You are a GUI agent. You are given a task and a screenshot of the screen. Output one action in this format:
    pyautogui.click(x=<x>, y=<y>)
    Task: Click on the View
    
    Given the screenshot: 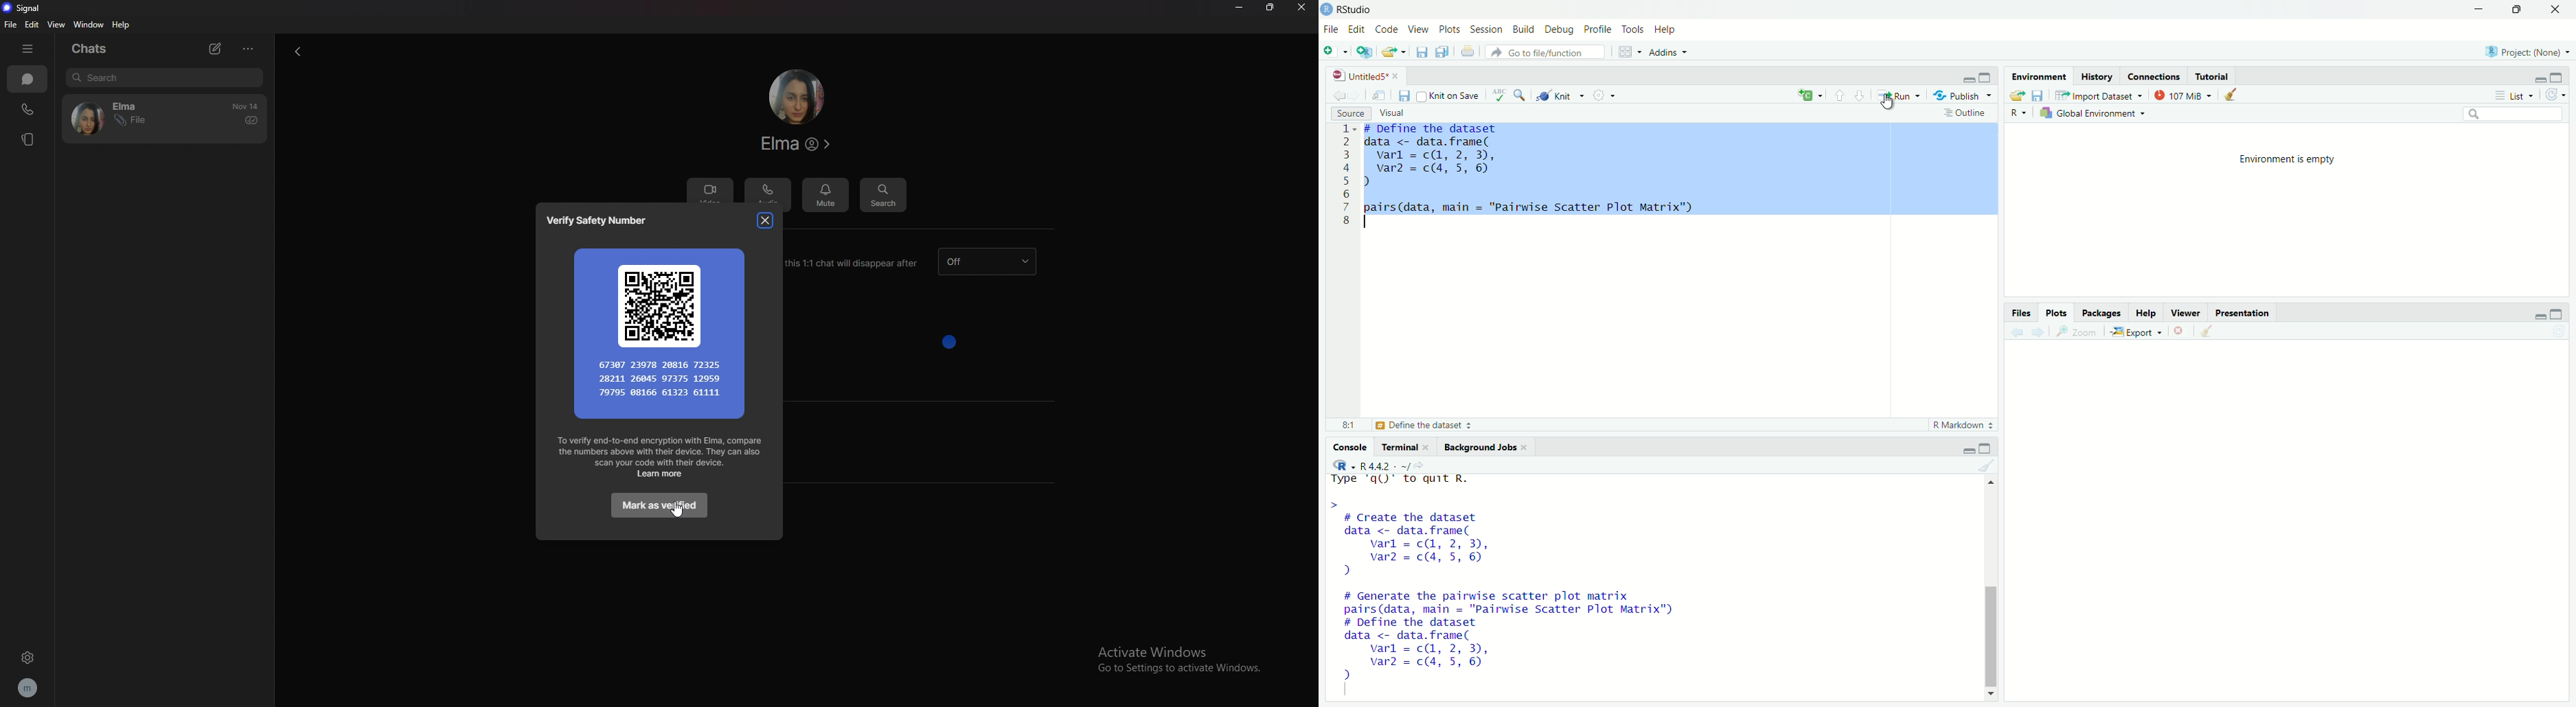 What is the action you would take?
    pyautogui.click(x=1419, y=29)
    